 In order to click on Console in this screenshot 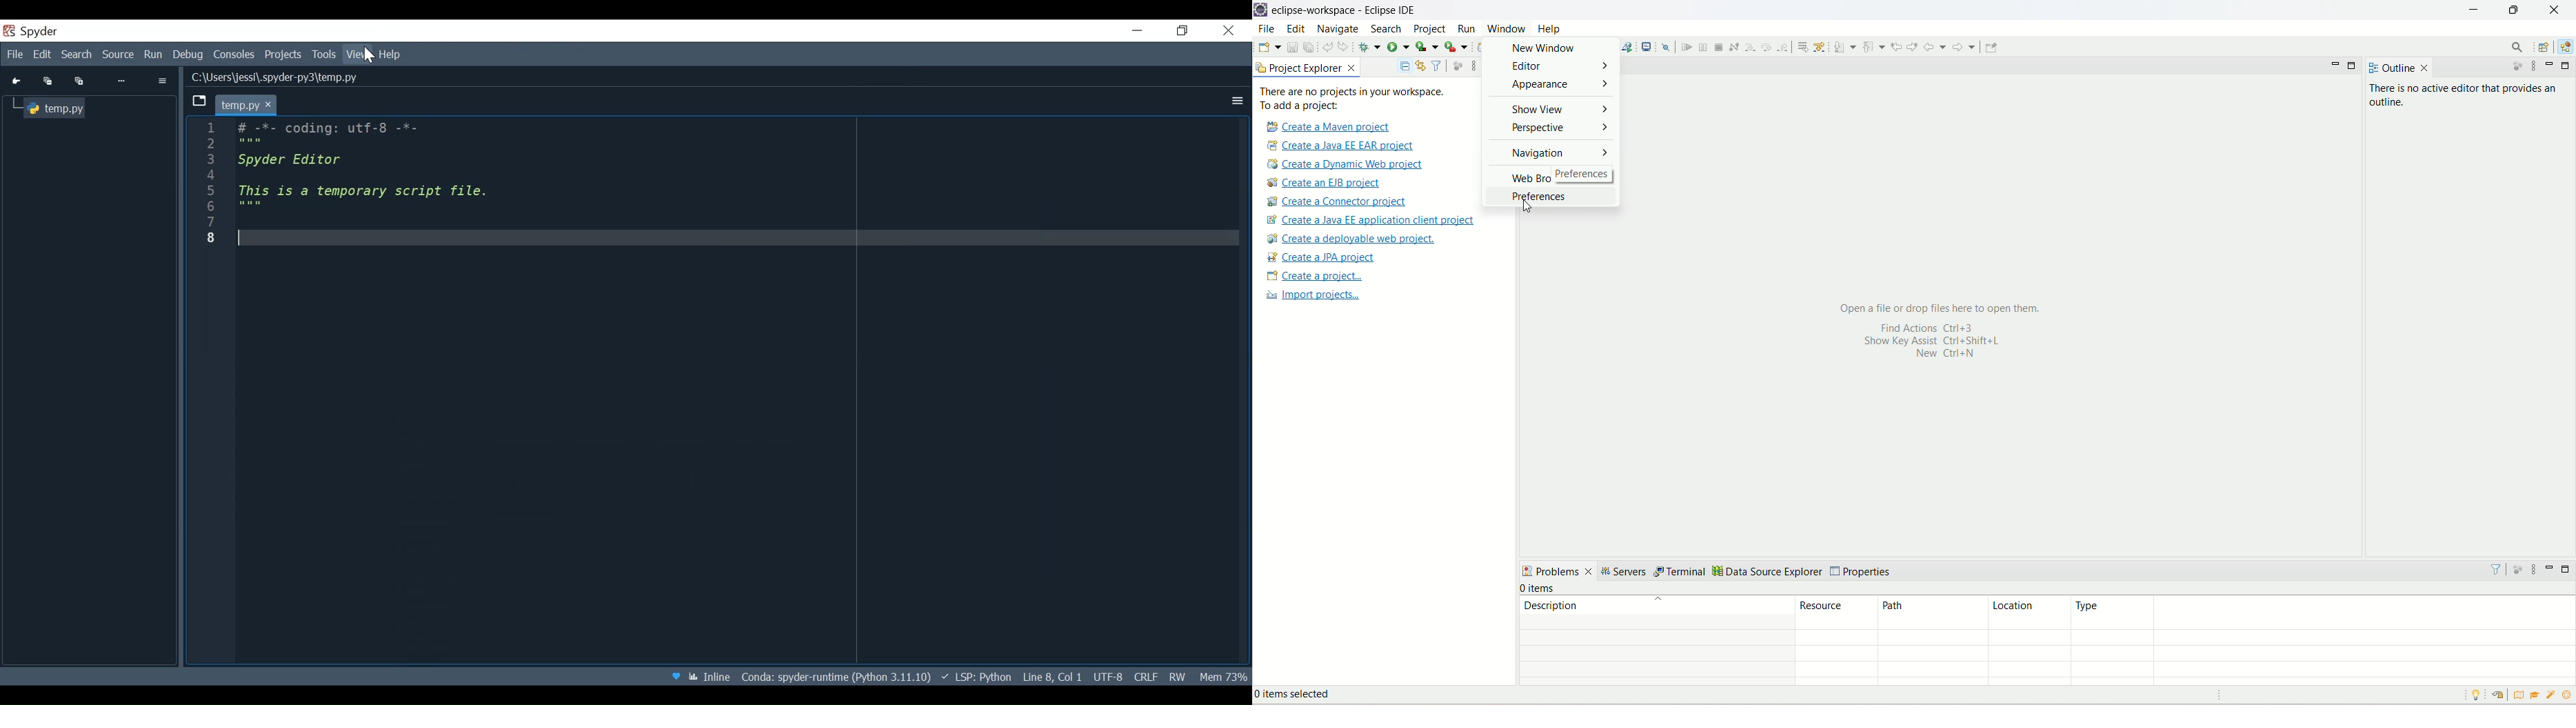, I will do `click(236, 54)`.